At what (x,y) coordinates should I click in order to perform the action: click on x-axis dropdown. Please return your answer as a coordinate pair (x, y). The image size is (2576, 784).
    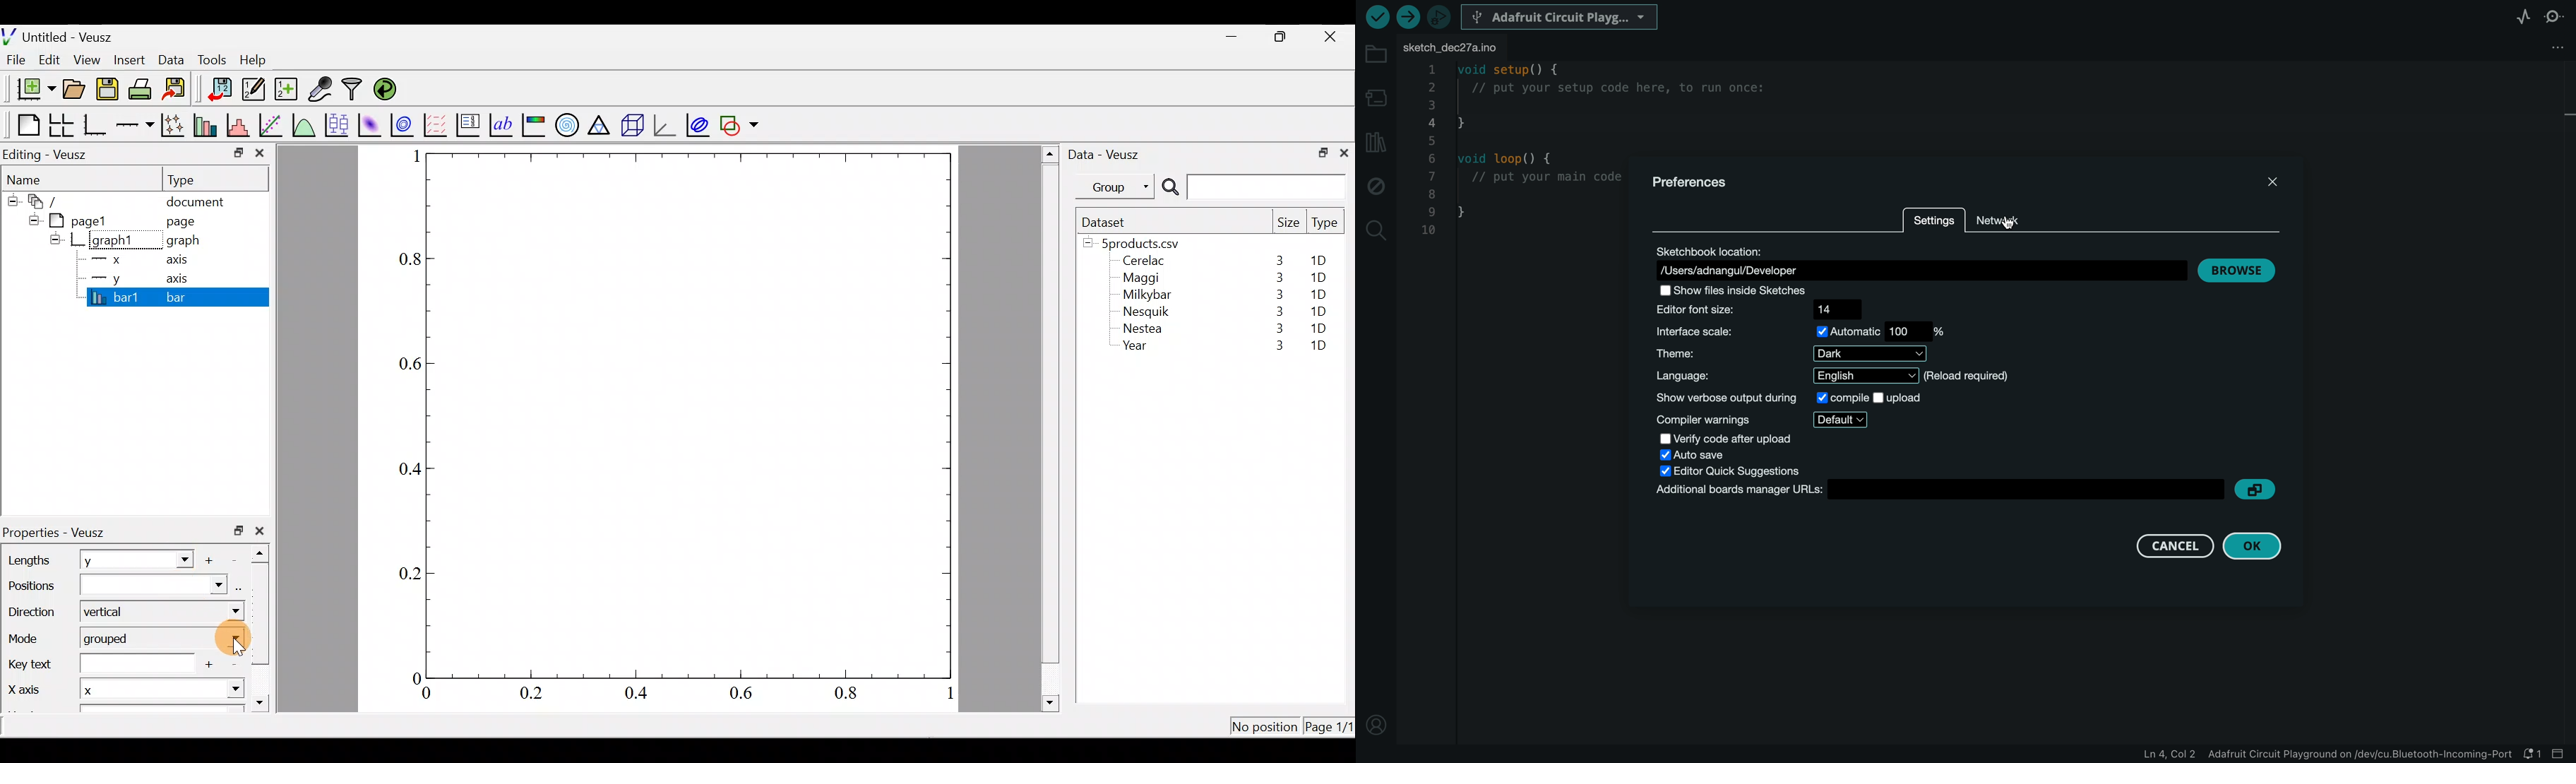
    Looking at the image, I should click on (220, 695).